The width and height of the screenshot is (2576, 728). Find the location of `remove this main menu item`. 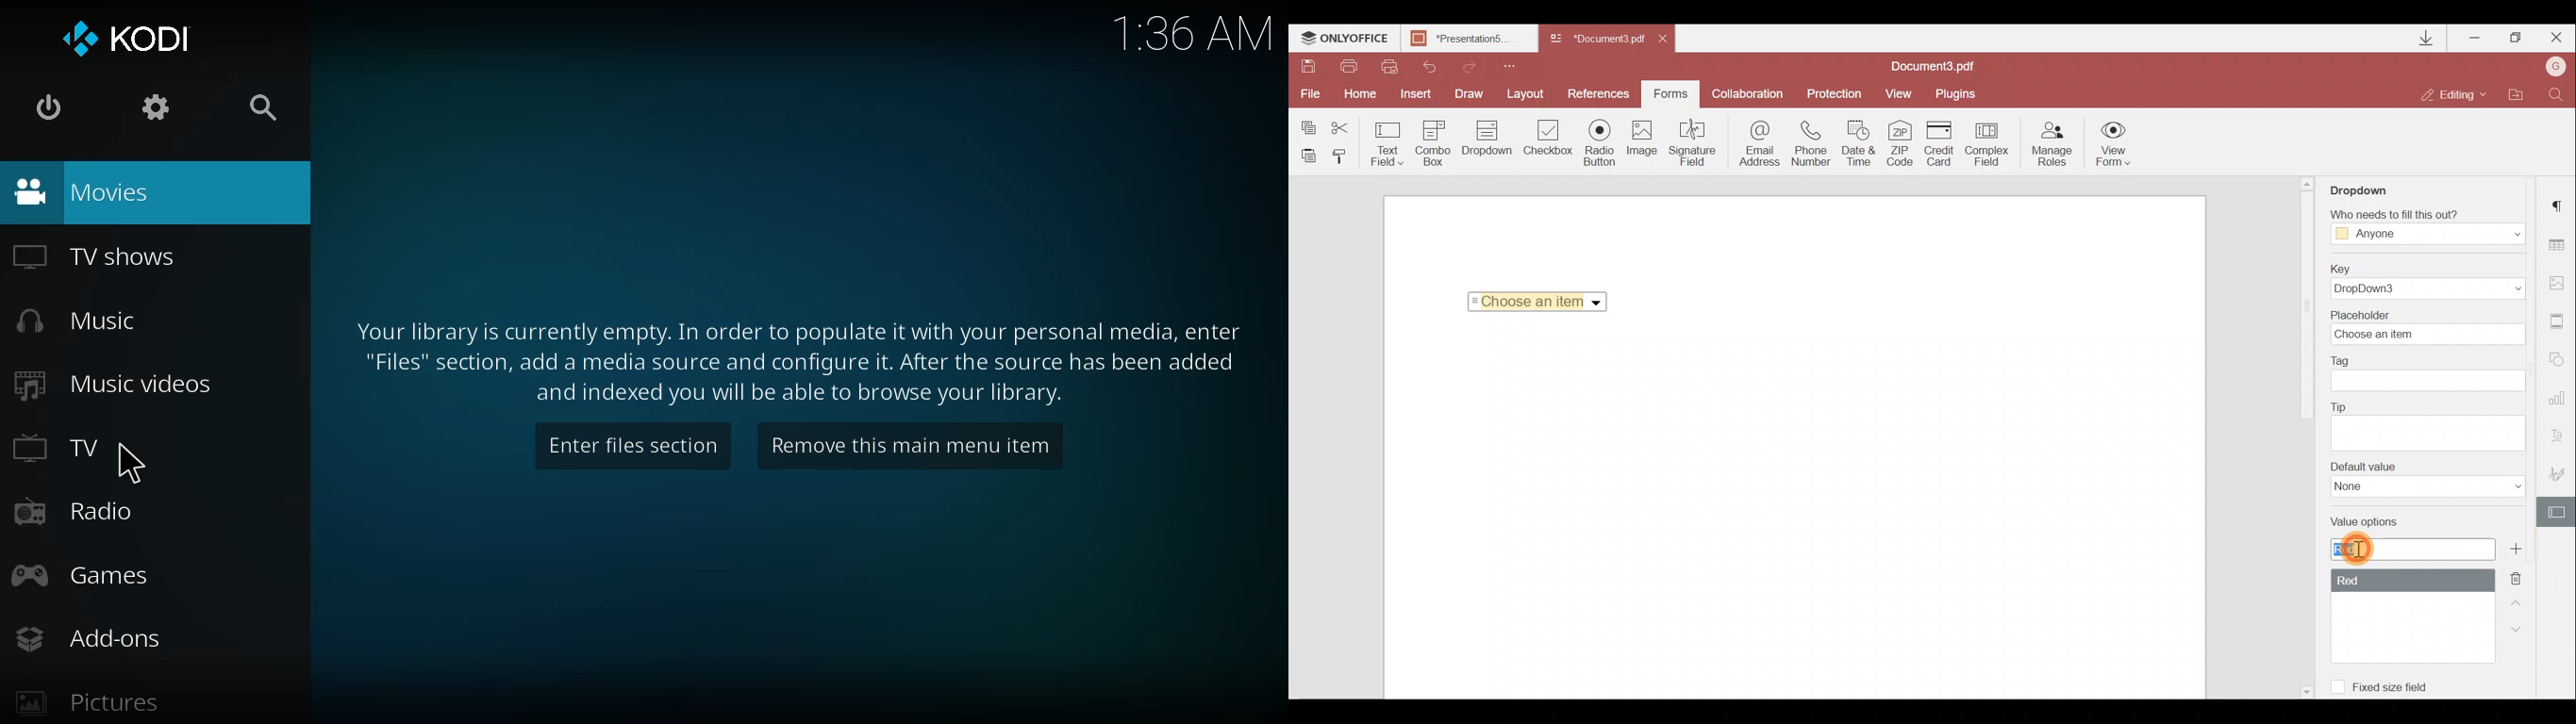

remove this main menu item is located at coordinates (901, 442).